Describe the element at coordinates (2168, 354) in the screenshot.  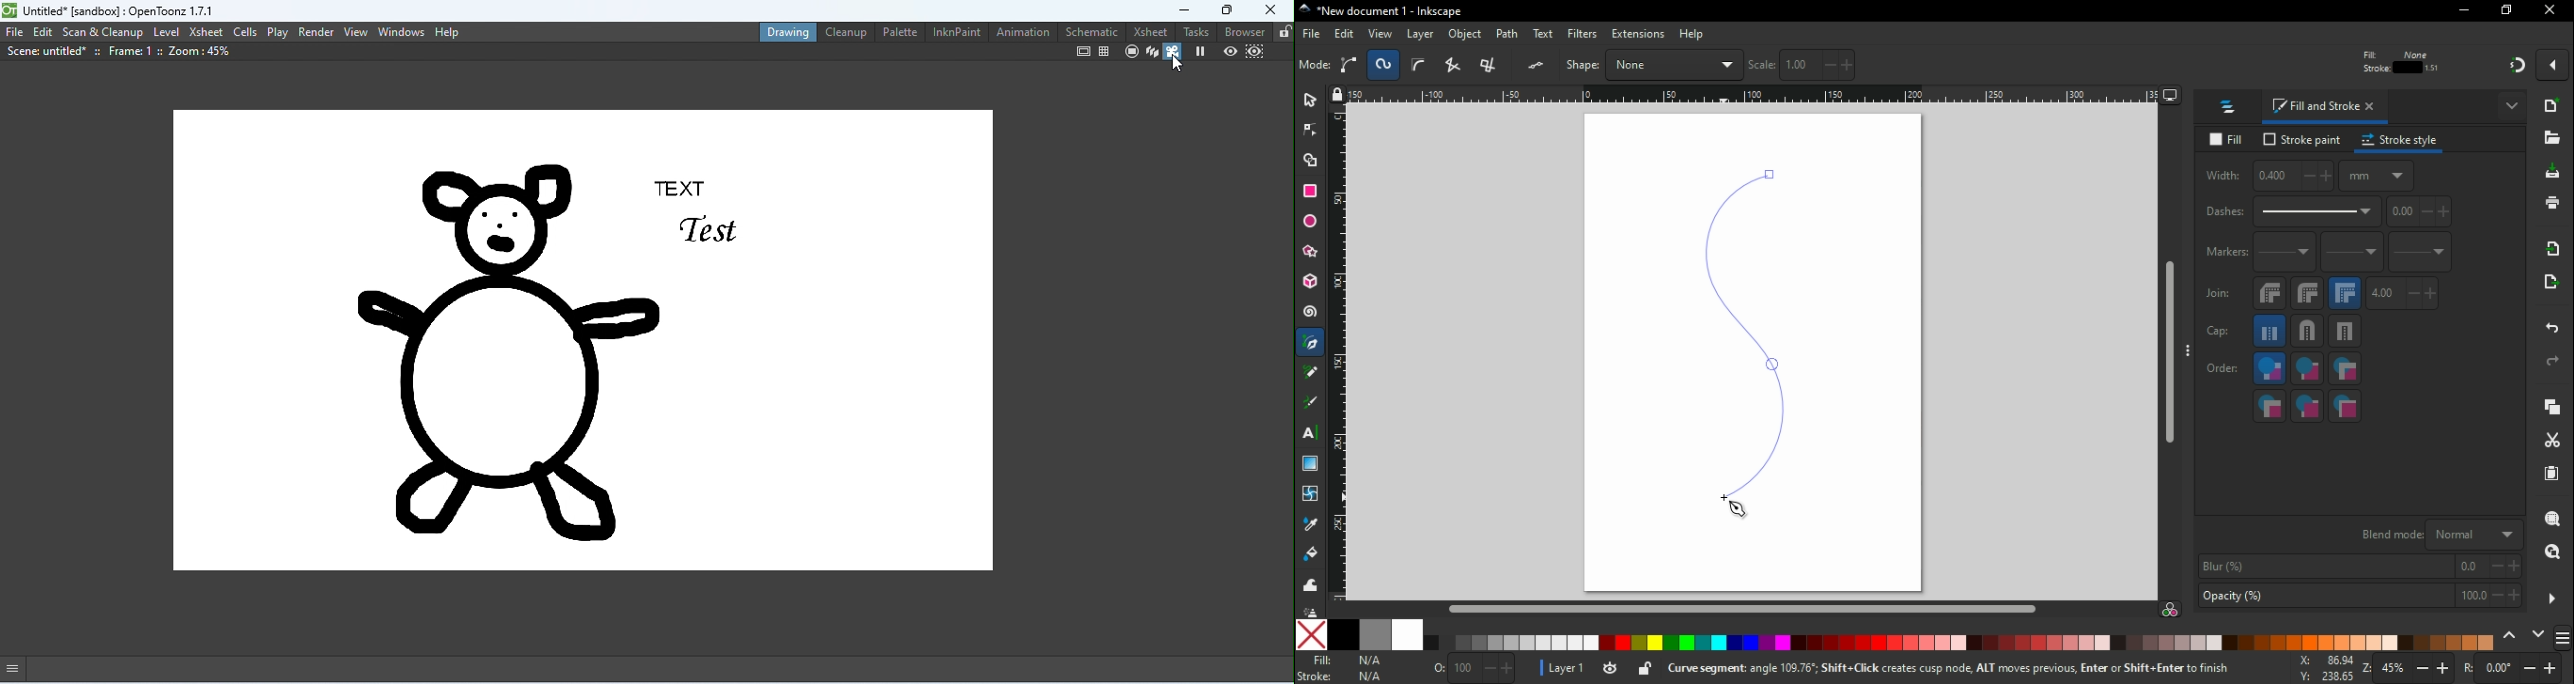
I see `scroll bar` at that location.